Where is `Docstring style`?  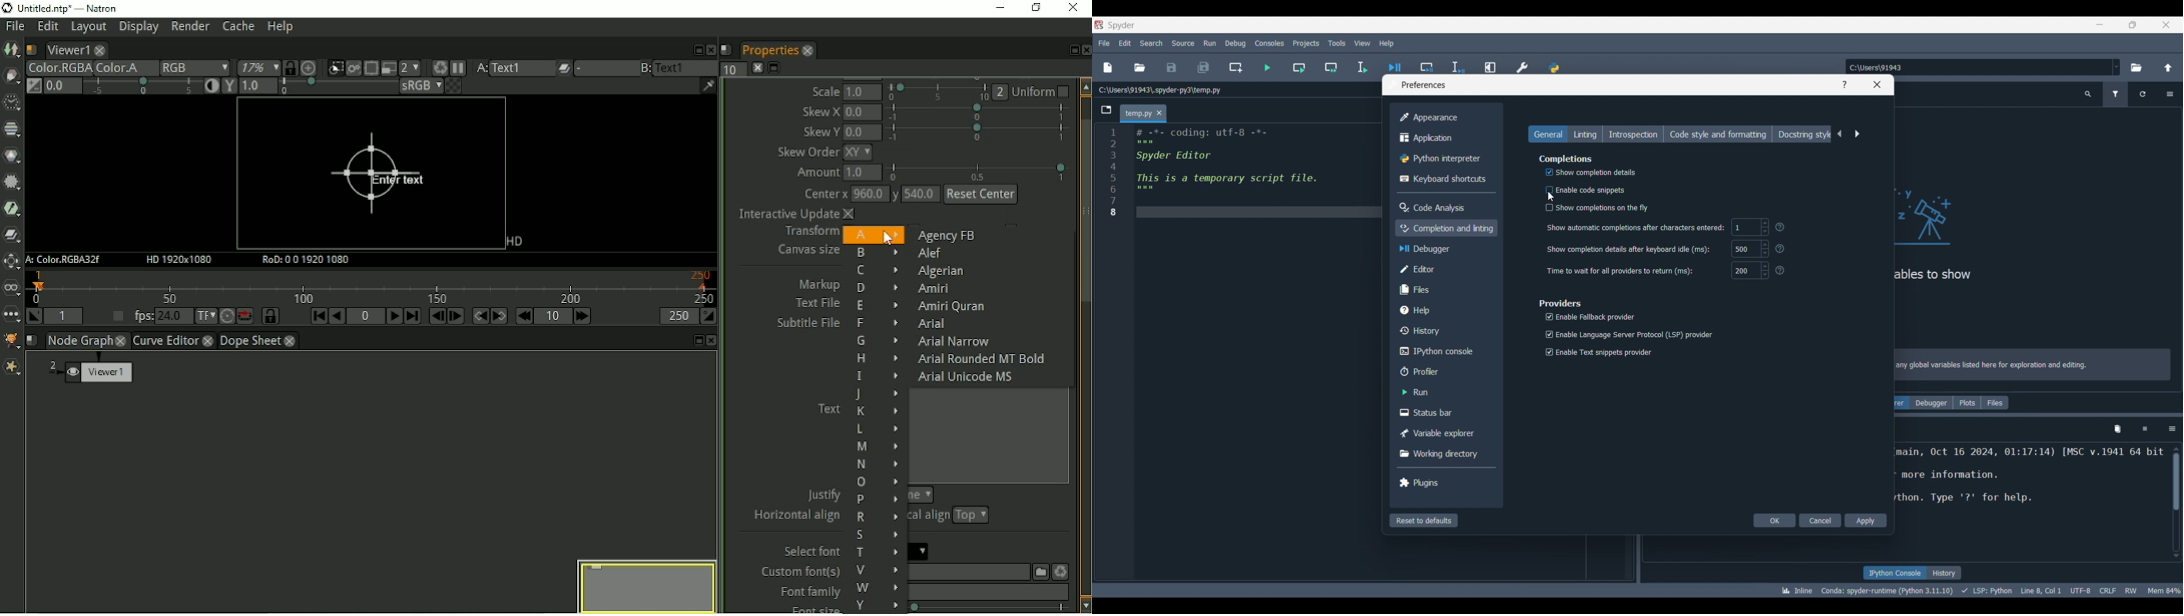
Docstring style is located at coordinates (1803, 134).